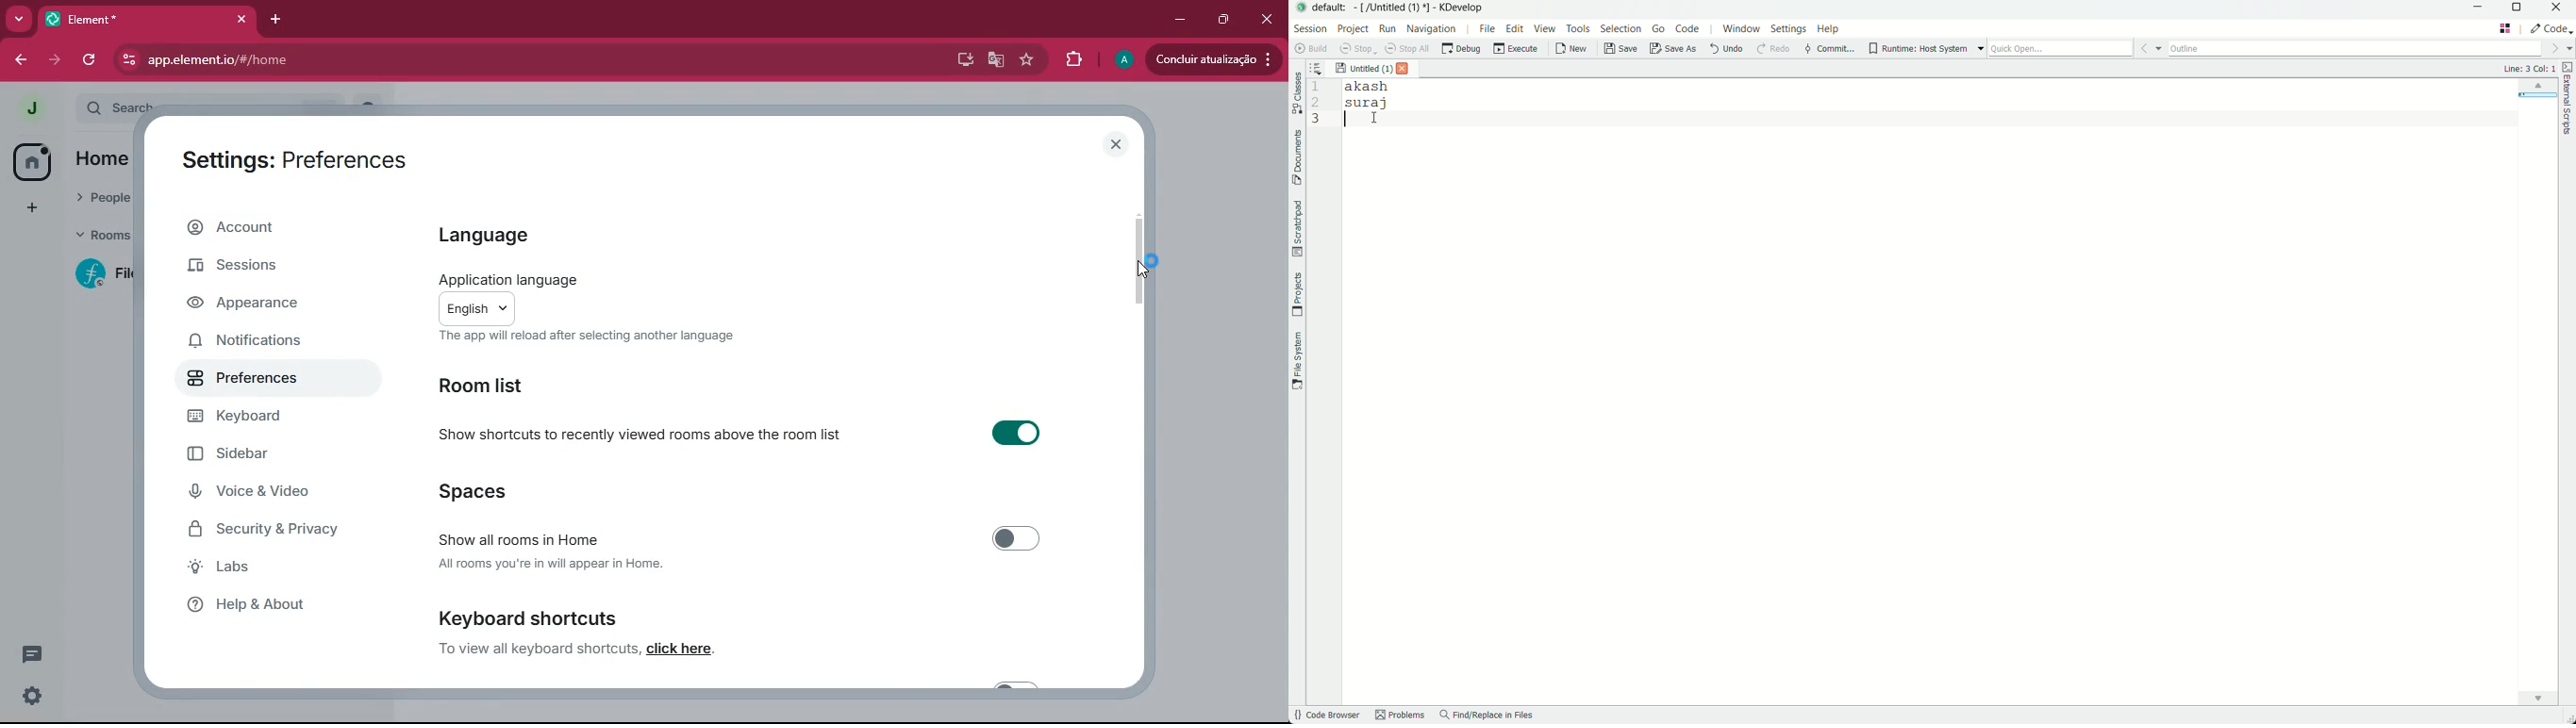  What do you see at coordinates (293, 159) in the screenshot?
I see `Settings : Preferences` at bounding box center [293, 159].